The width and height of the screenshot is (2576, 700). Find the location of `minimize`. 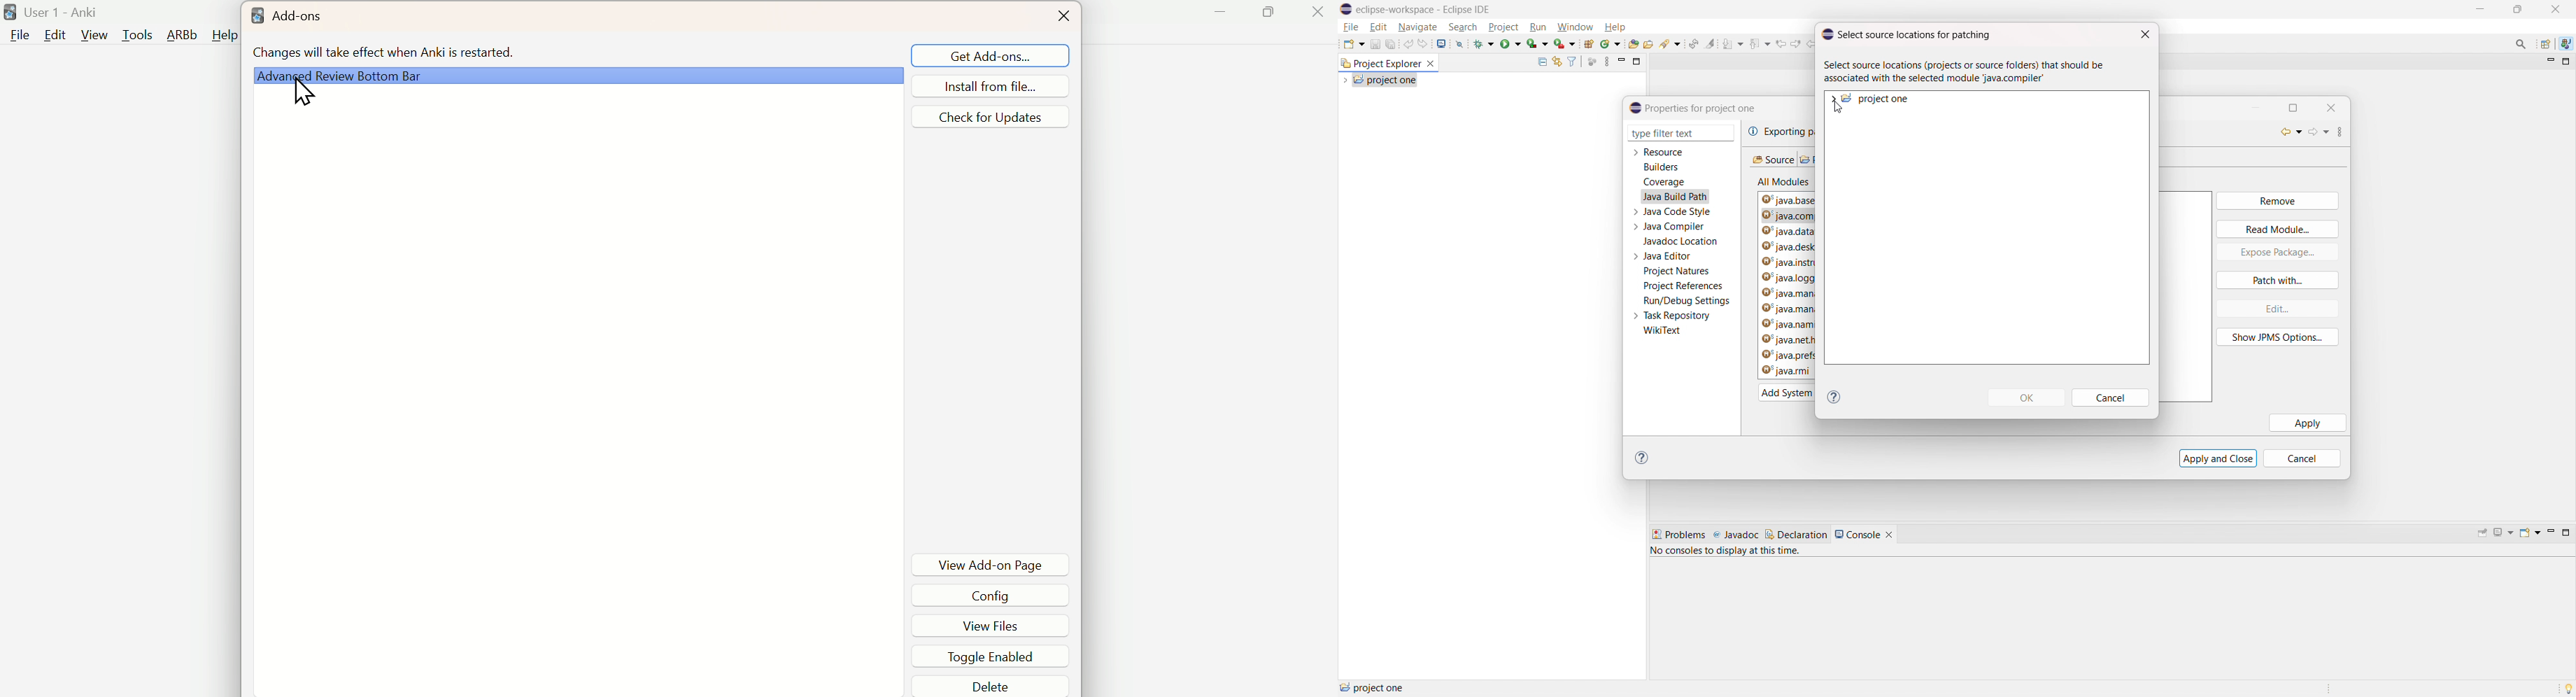

minimize is located at coordinates (2549, 62).